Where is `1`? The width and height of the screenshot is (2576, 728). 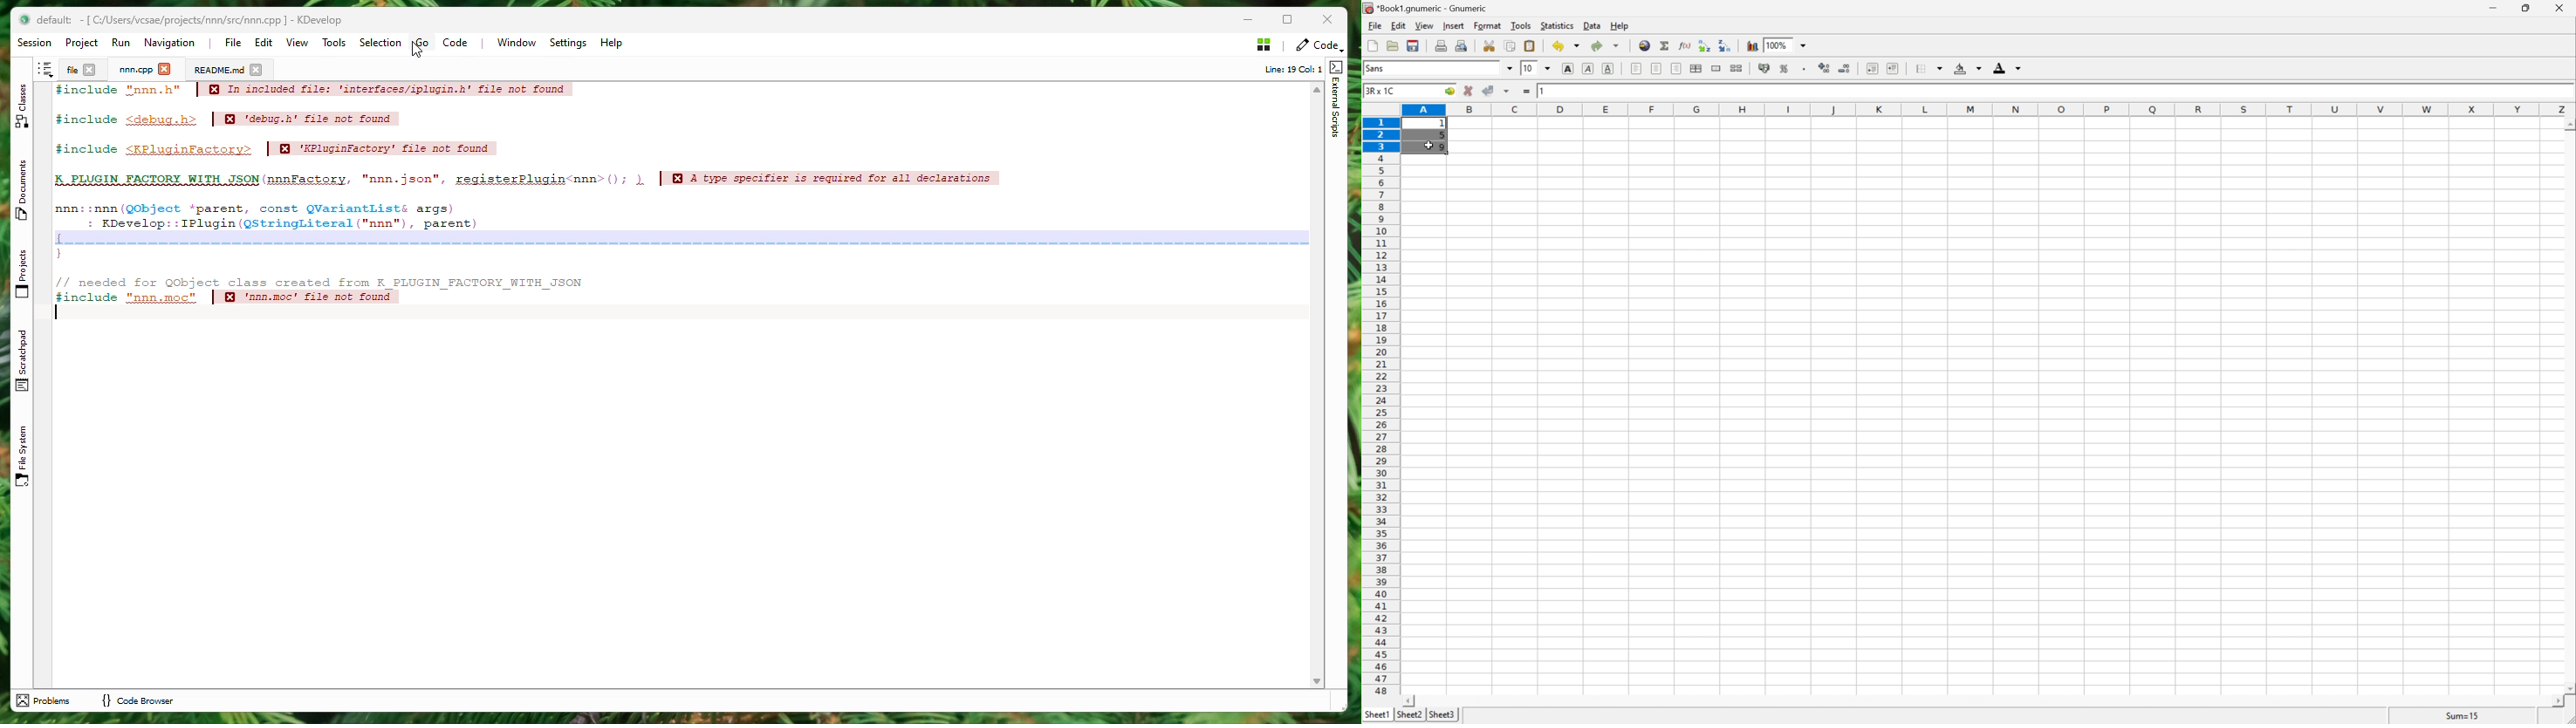 1 is located at coordinates (1444, 124).